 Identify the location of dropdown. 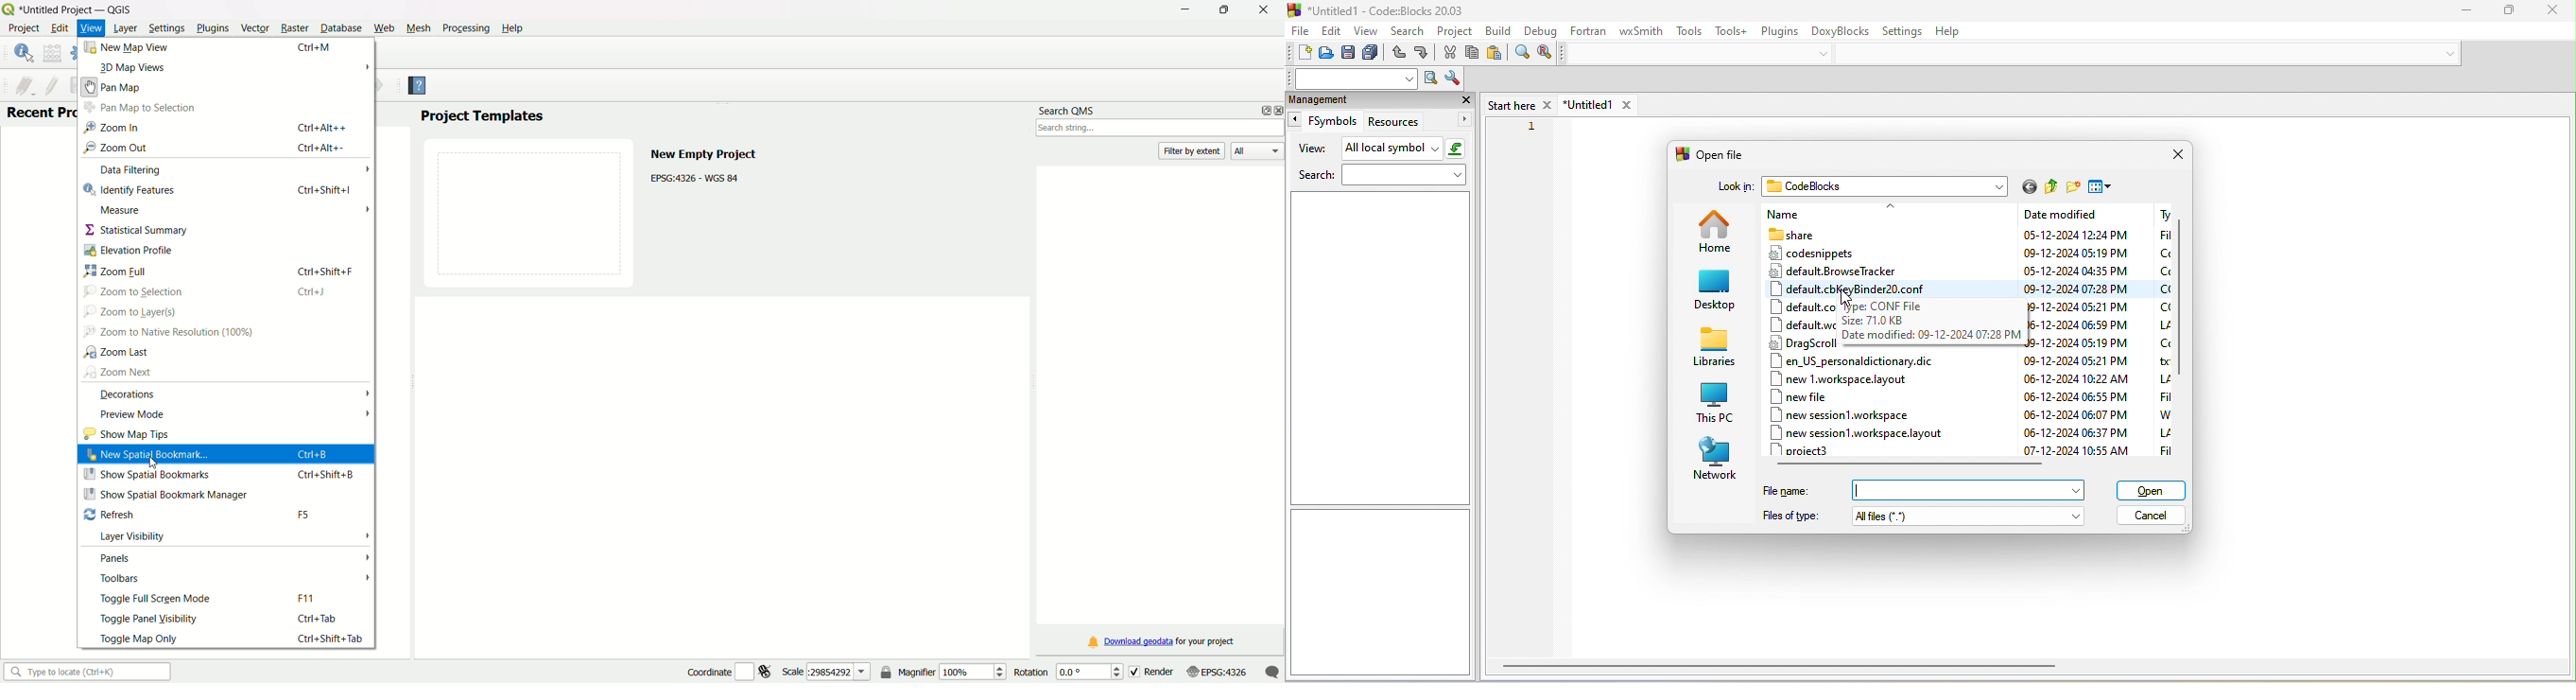
(2077, 489).